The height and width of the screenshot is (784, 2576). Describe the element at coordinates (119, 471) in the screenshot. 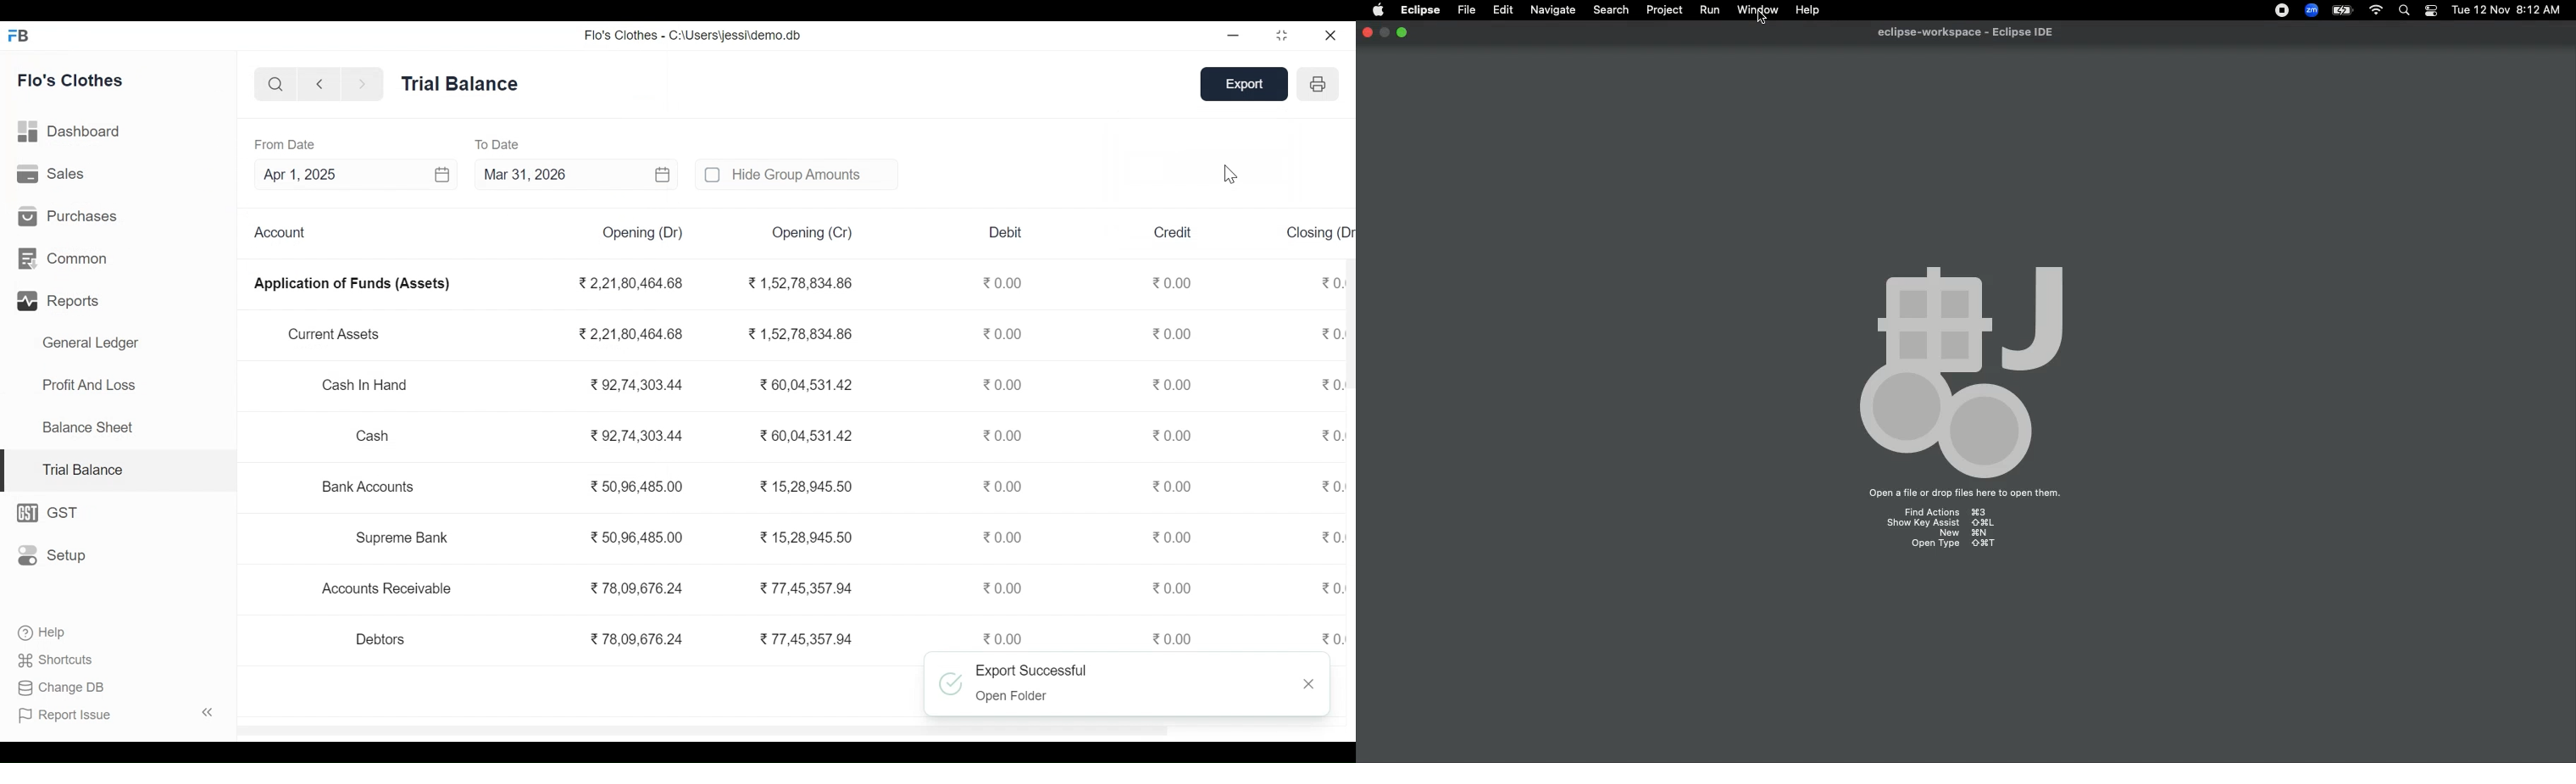

I see `Trial Balance` at that location.